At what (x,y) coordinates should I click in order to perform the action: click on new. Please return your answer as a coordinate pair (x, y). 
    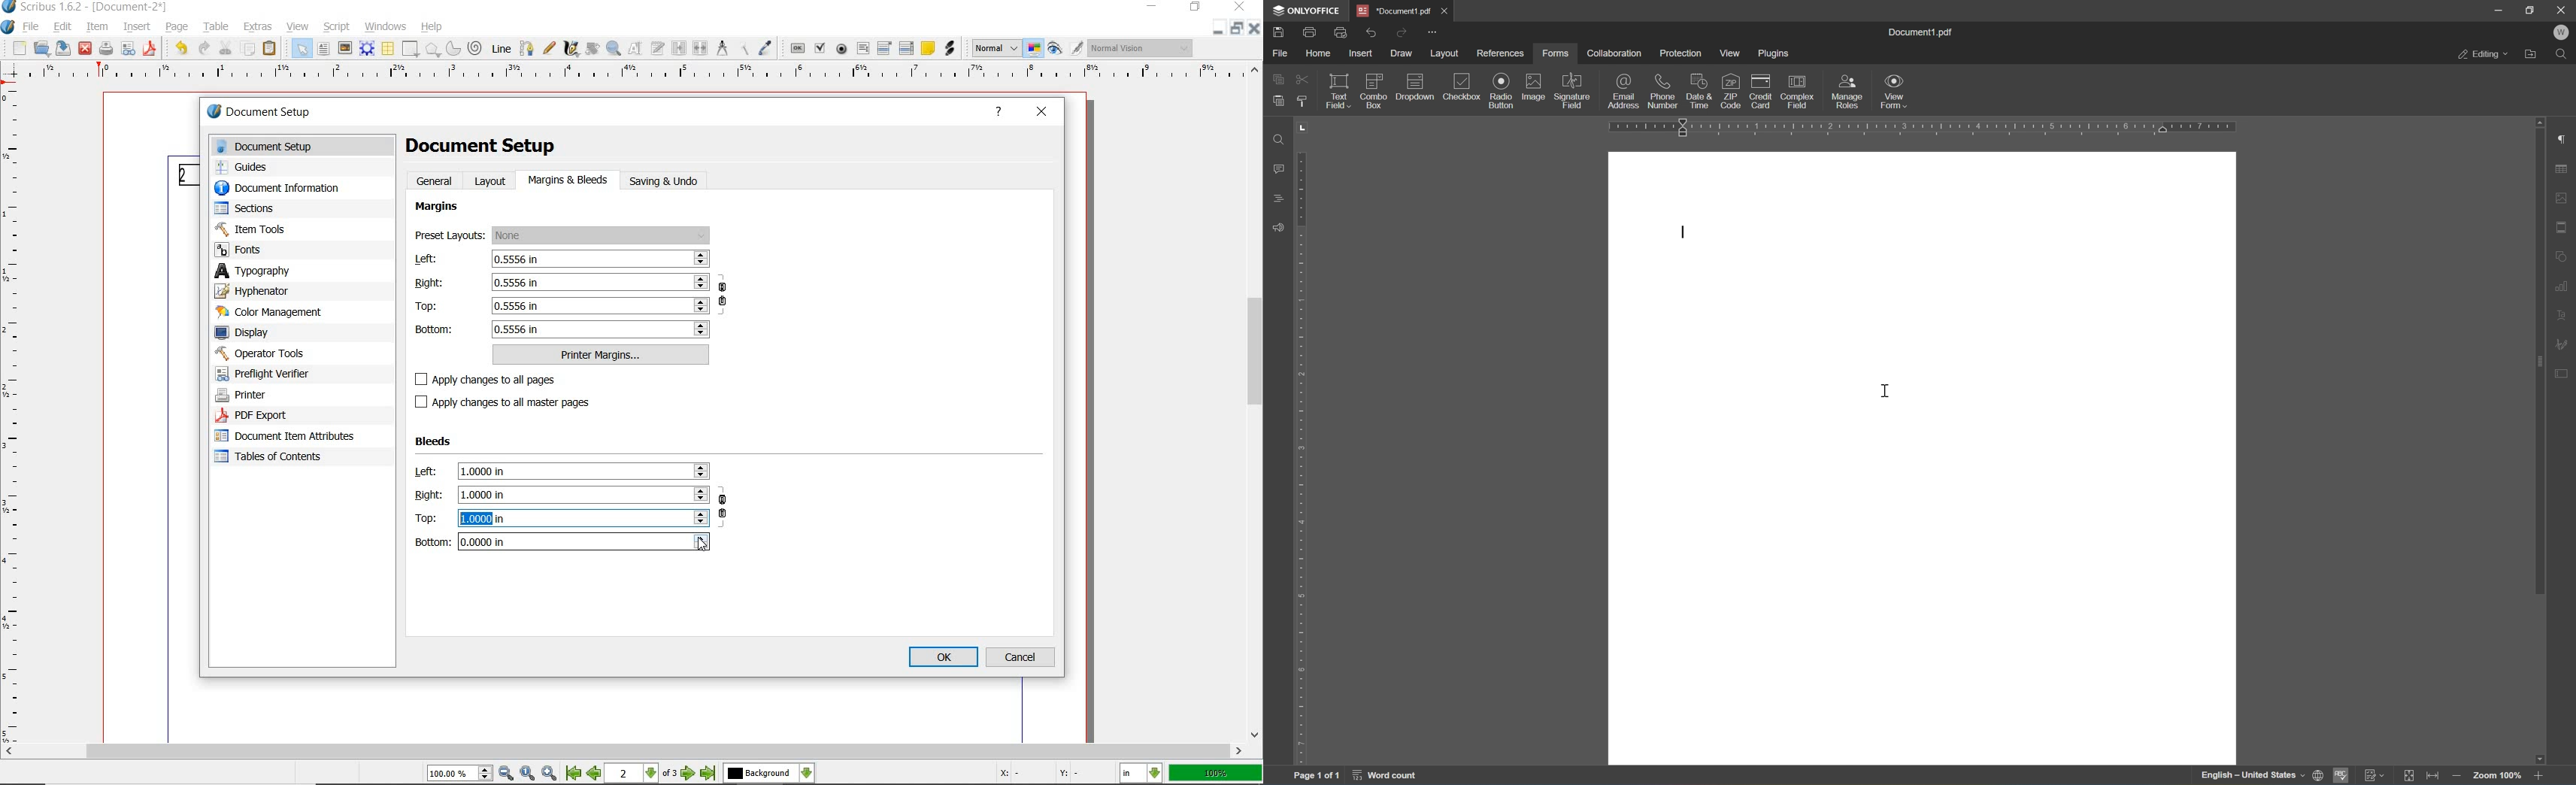
    Looking at the image, I should click on (20, 49).